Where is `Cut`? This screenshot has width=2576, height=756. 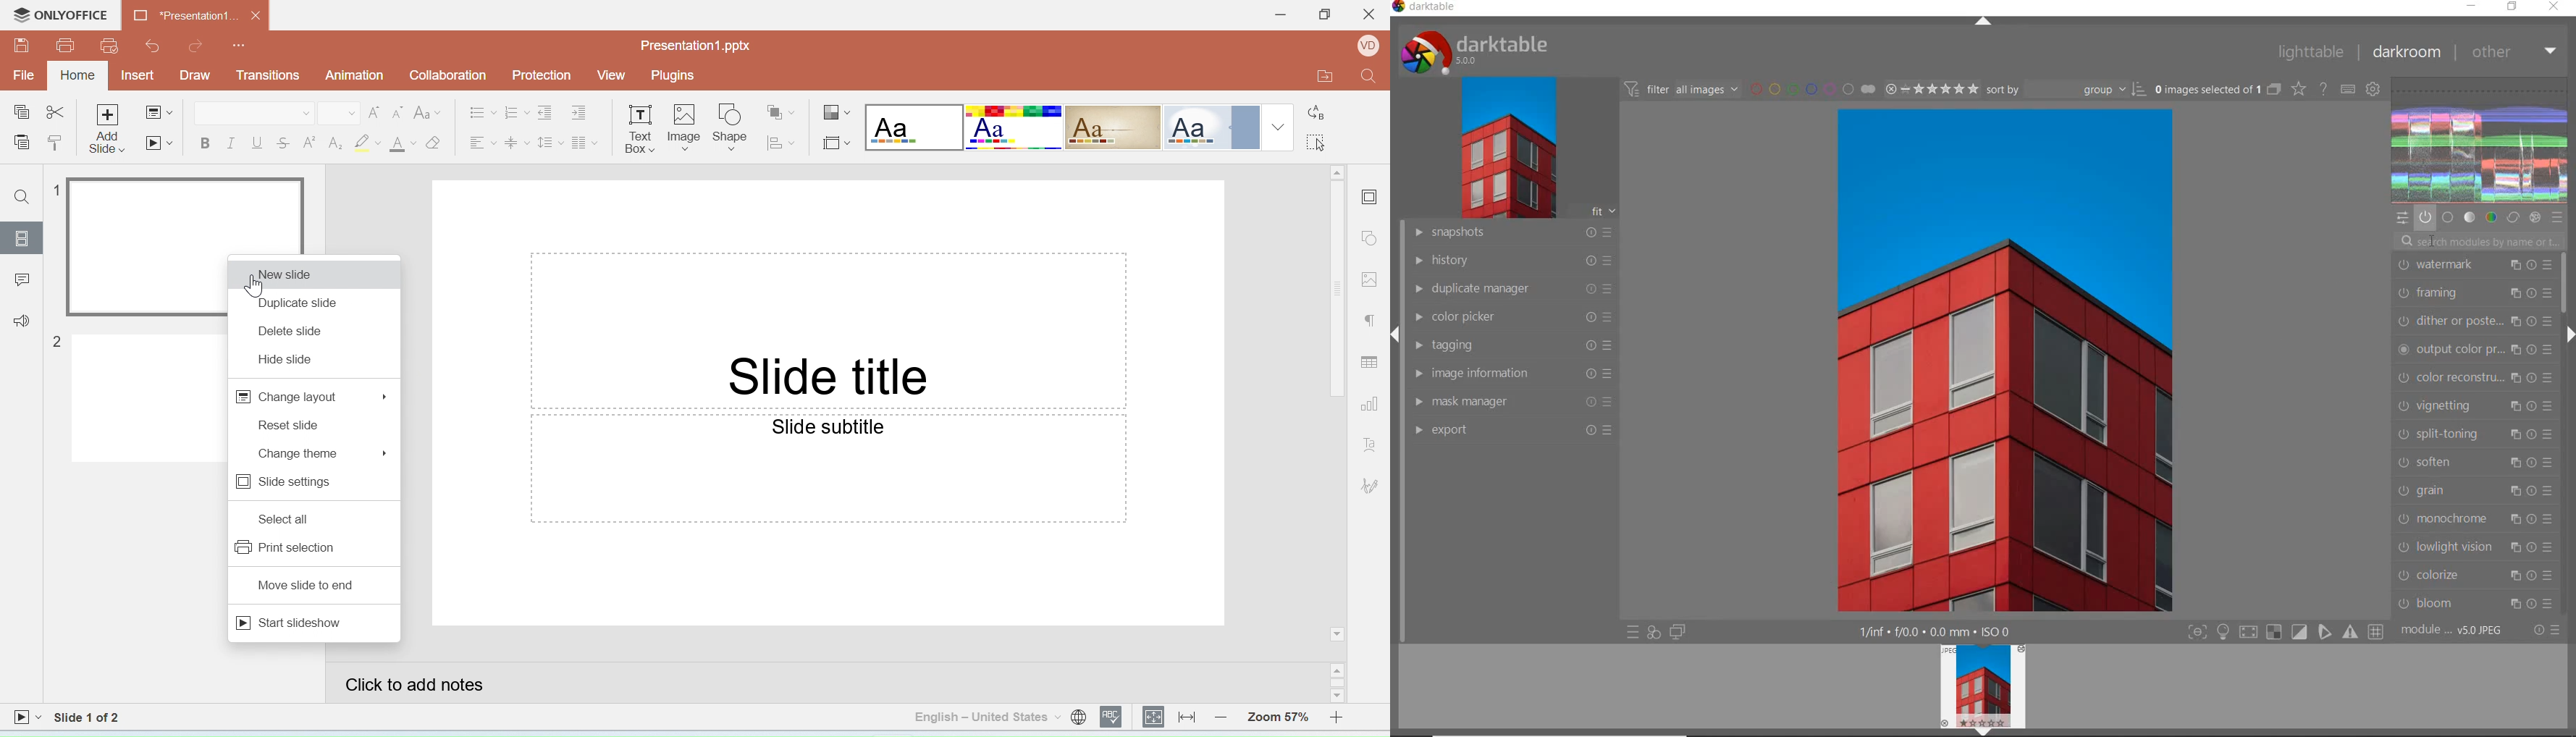 Cut is located at coordinates (56, 114).